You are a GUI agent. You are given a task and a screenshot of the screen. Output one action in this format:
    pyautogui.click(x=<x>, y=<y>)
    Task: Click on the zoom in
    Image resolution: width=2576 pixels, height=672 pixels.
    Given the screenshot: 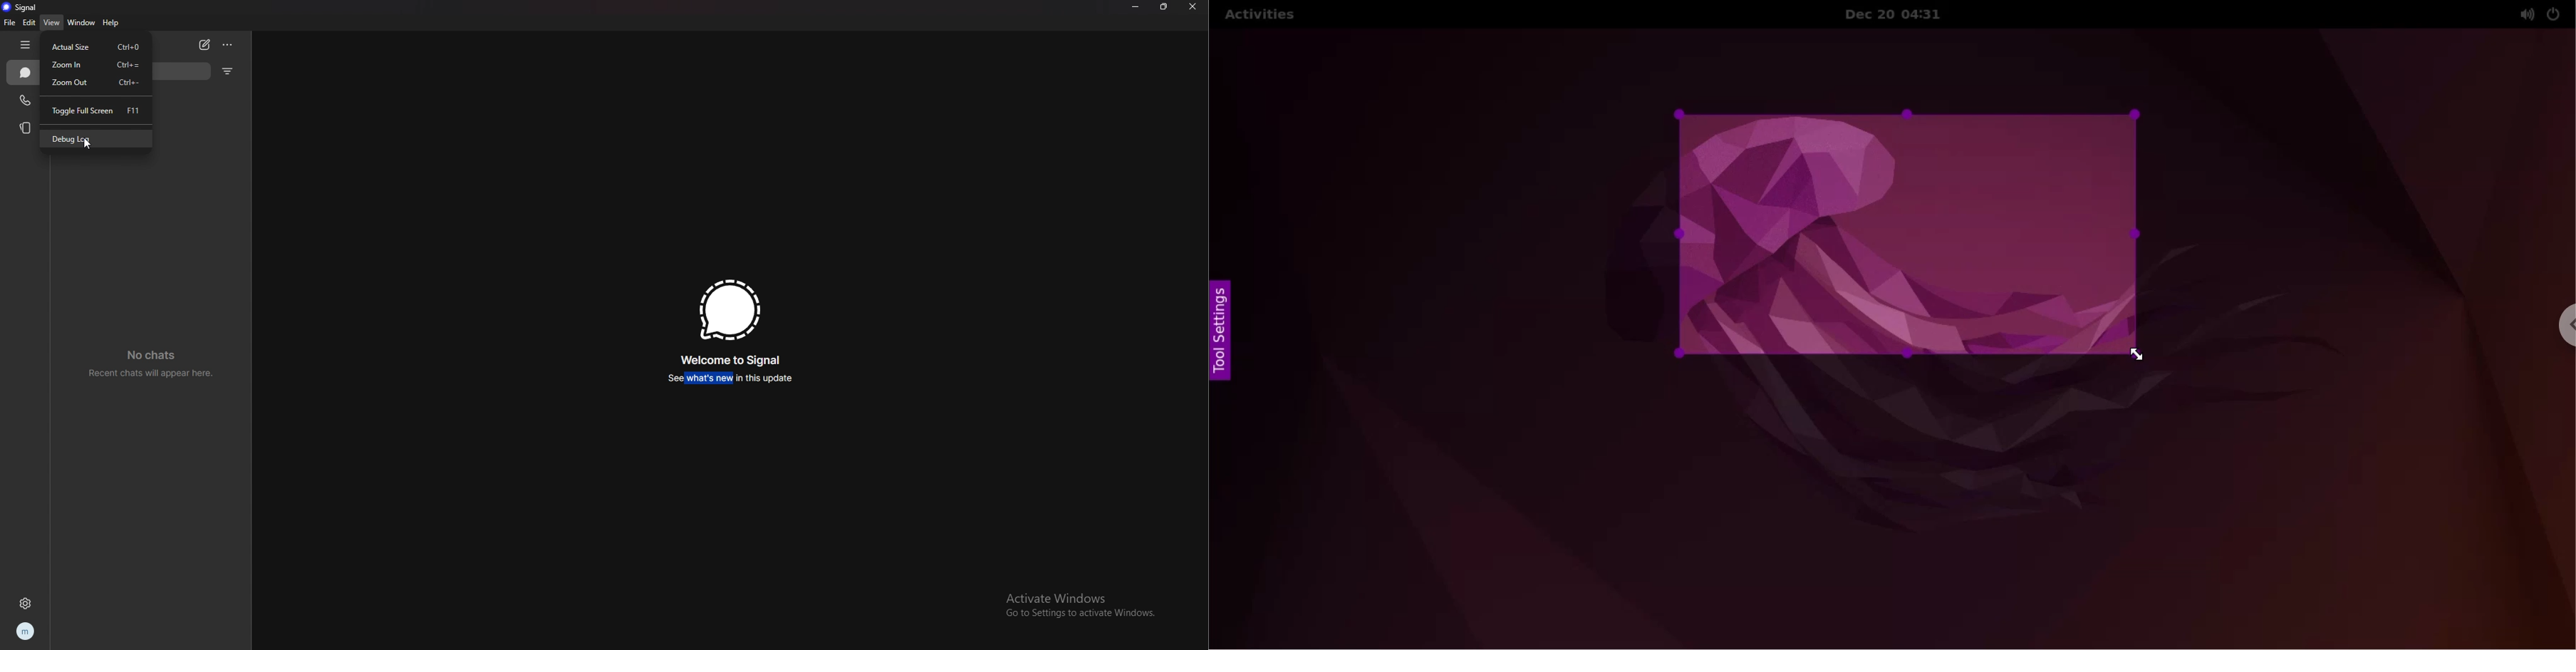 What is the action you would take?
    pyautogui.click(x=100, y=64)
    